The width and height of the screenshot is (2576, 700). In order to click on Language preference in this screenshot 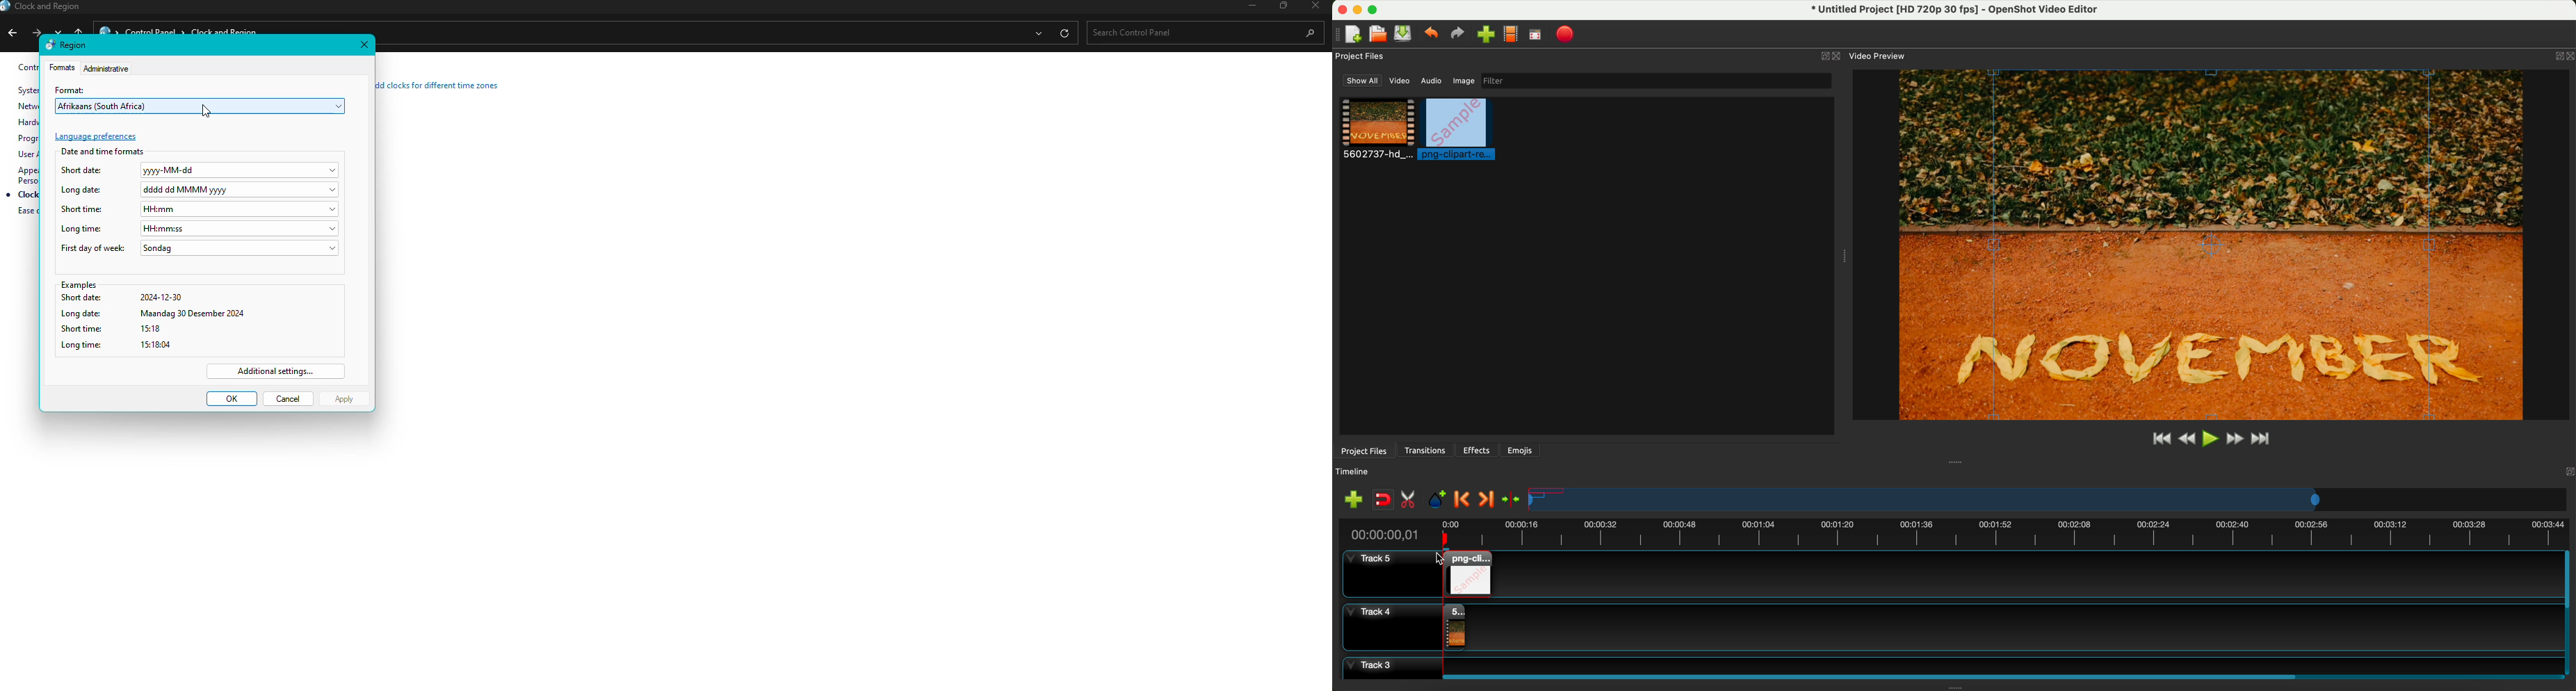, I will do `click(97, 137)`.